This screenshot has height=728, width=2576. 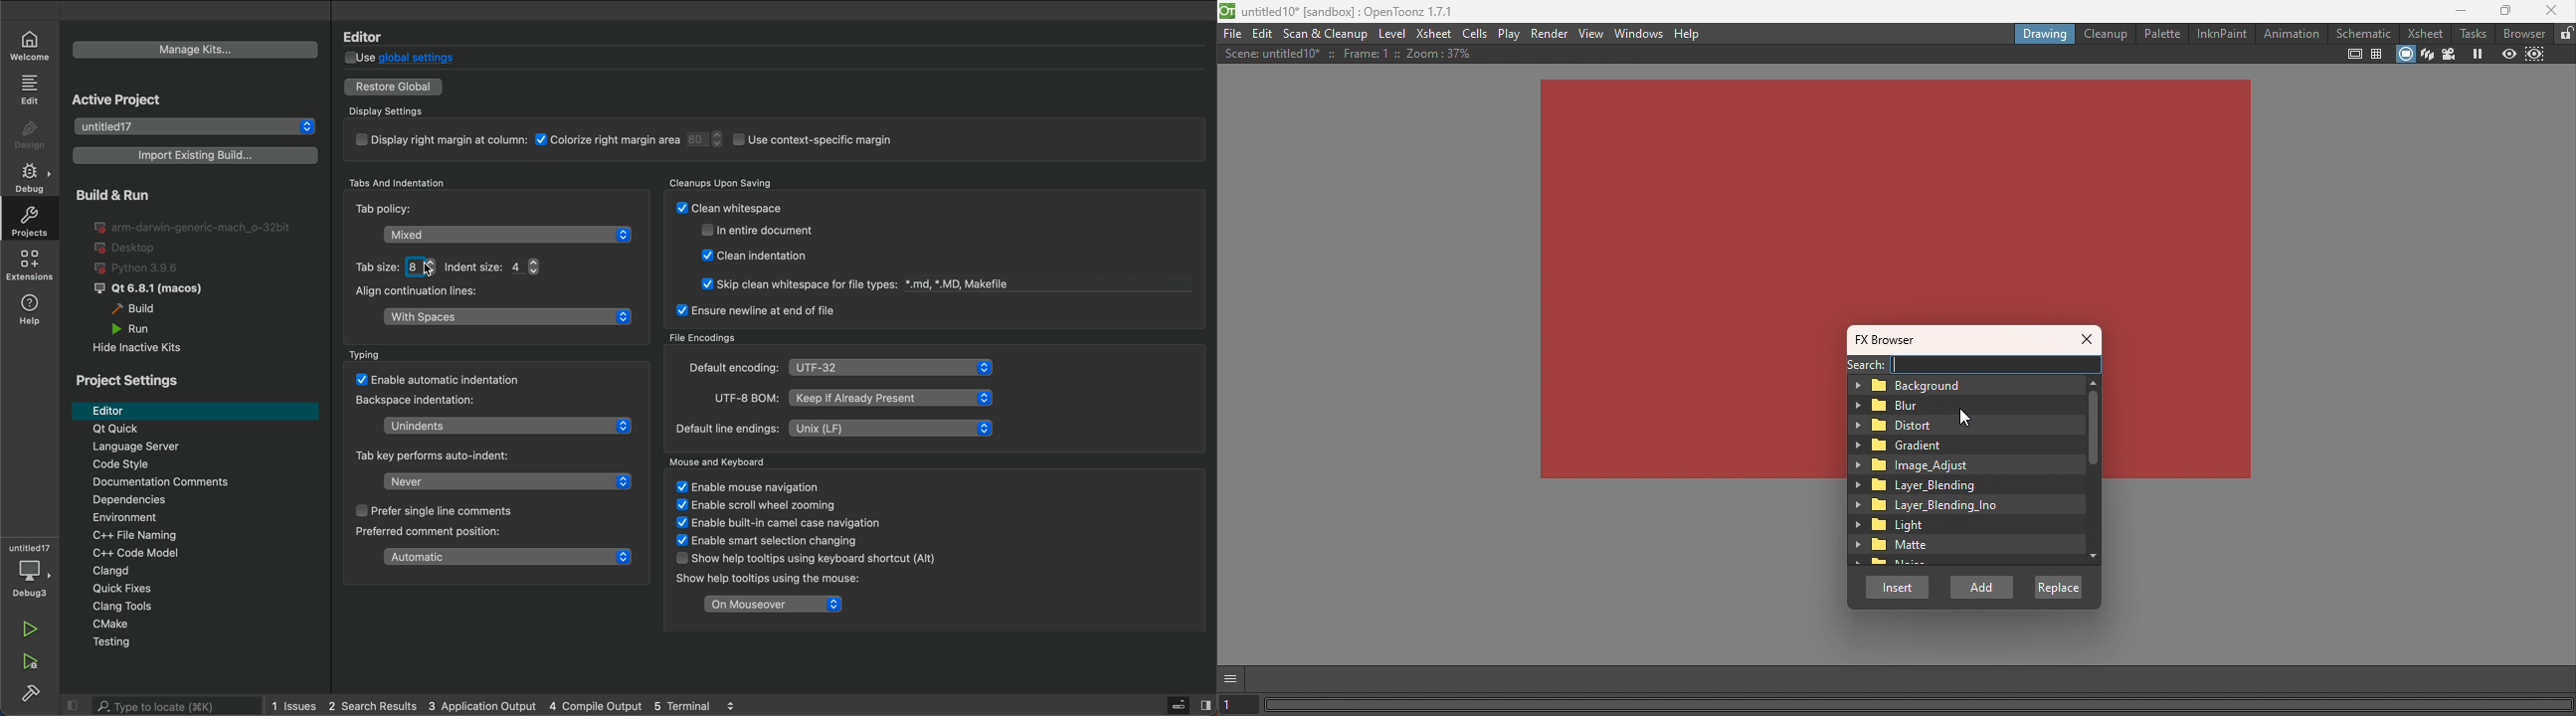 What do you see at coordinates (197, 645) in the screenshot?
I see `testing` at bounding box center [197, 645].